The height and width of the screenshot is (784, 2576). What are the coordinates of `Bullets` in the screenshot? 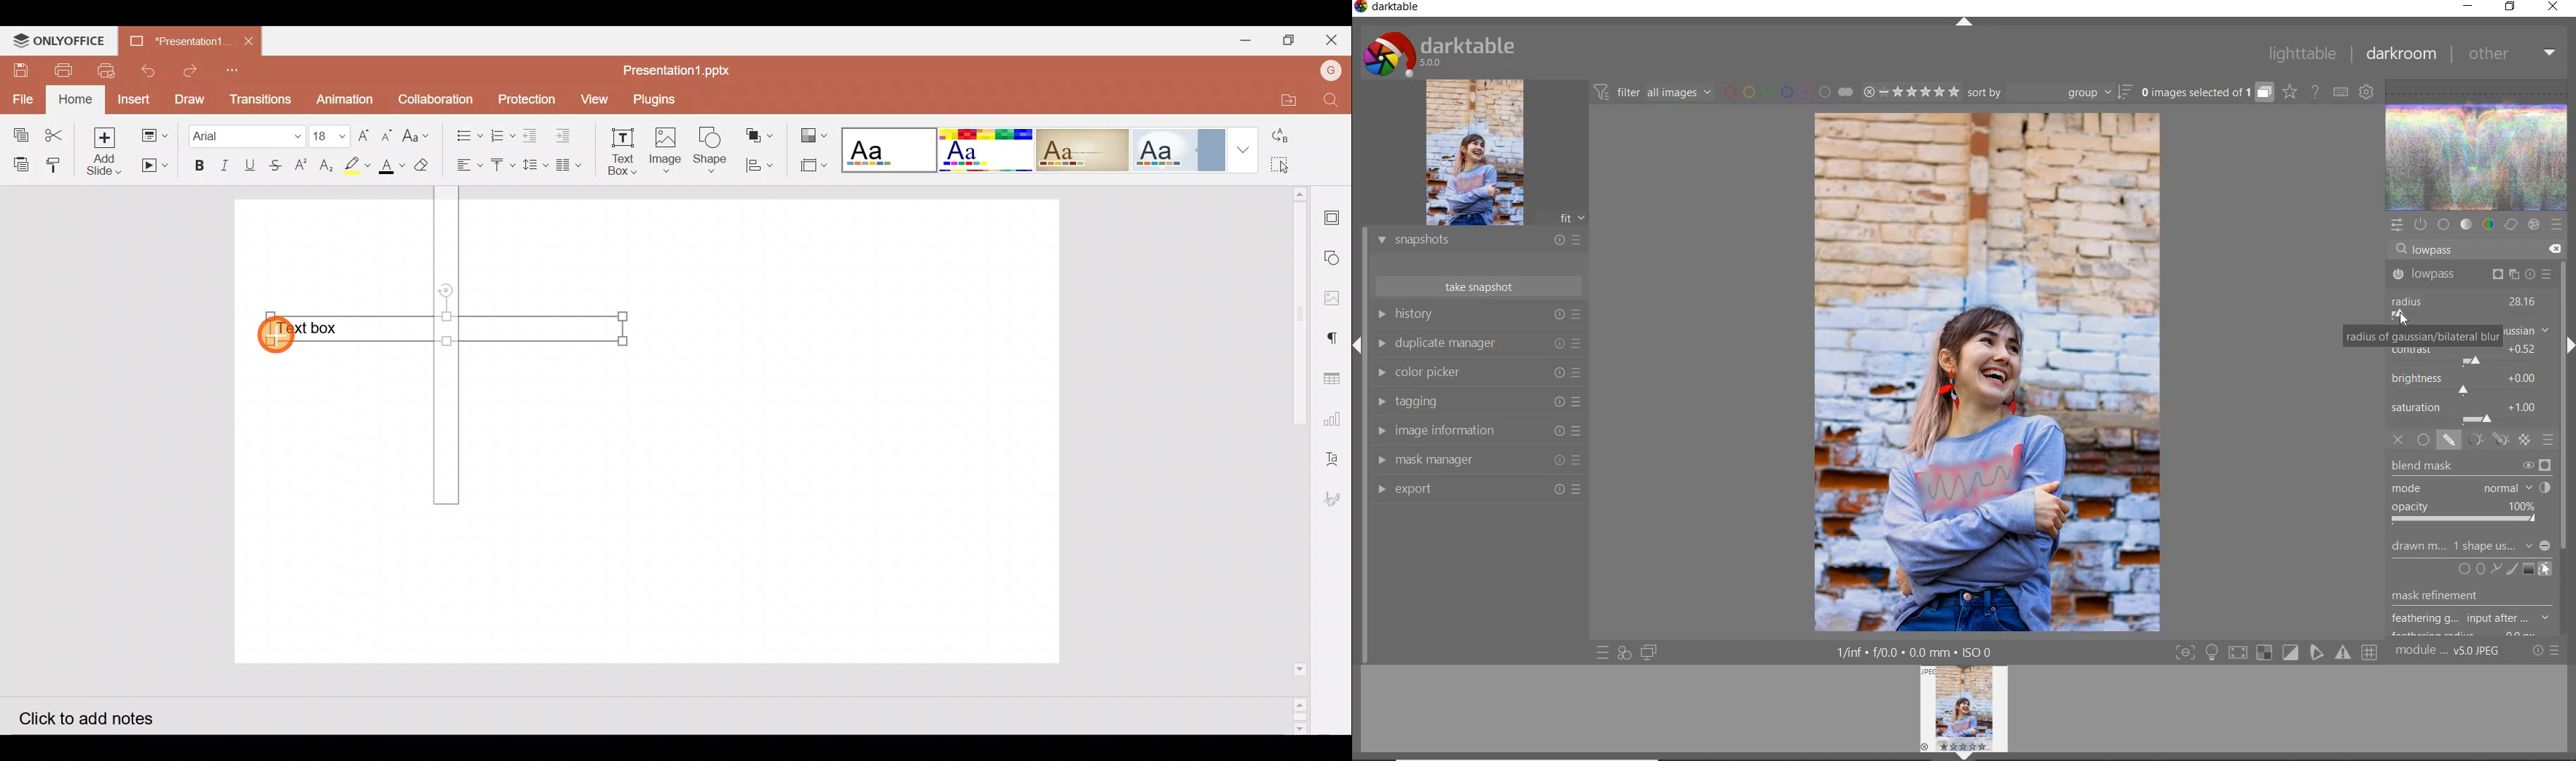 It's located at (465, 132).